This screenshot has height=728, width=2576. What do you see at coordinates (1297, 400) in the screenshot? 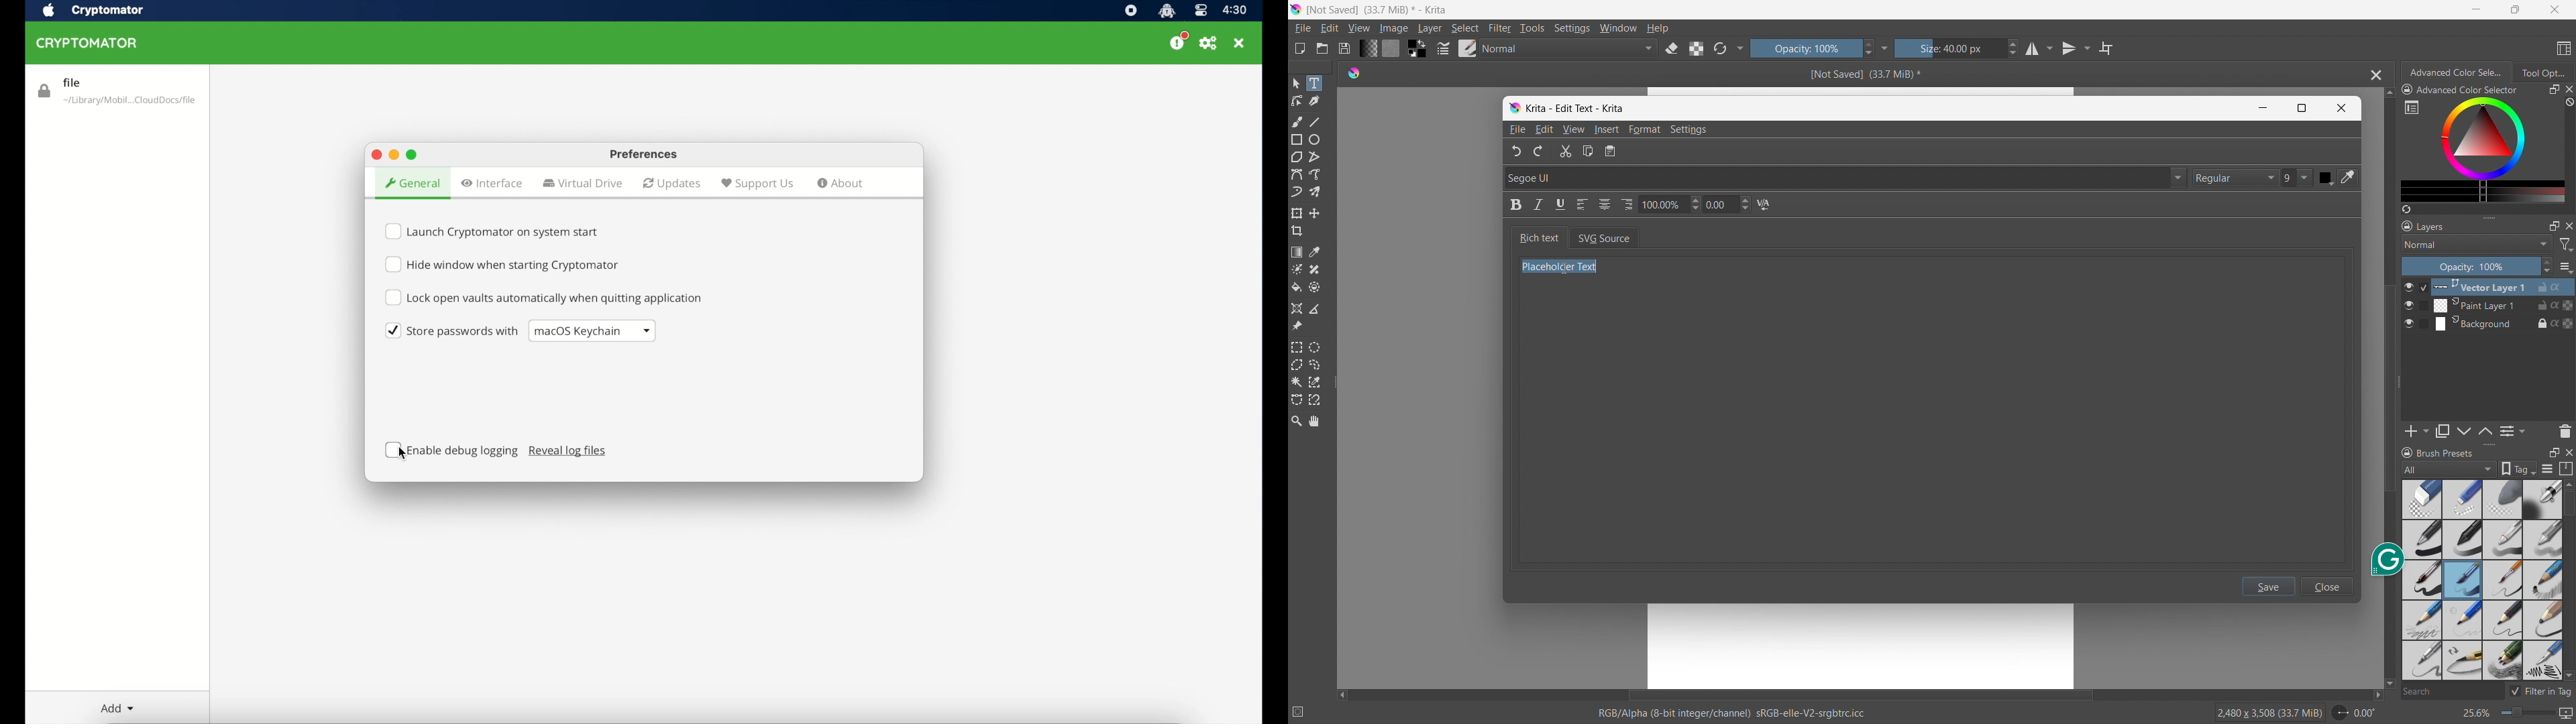
I see `bezier curve selection tool` at bounding box center [1297, 400].